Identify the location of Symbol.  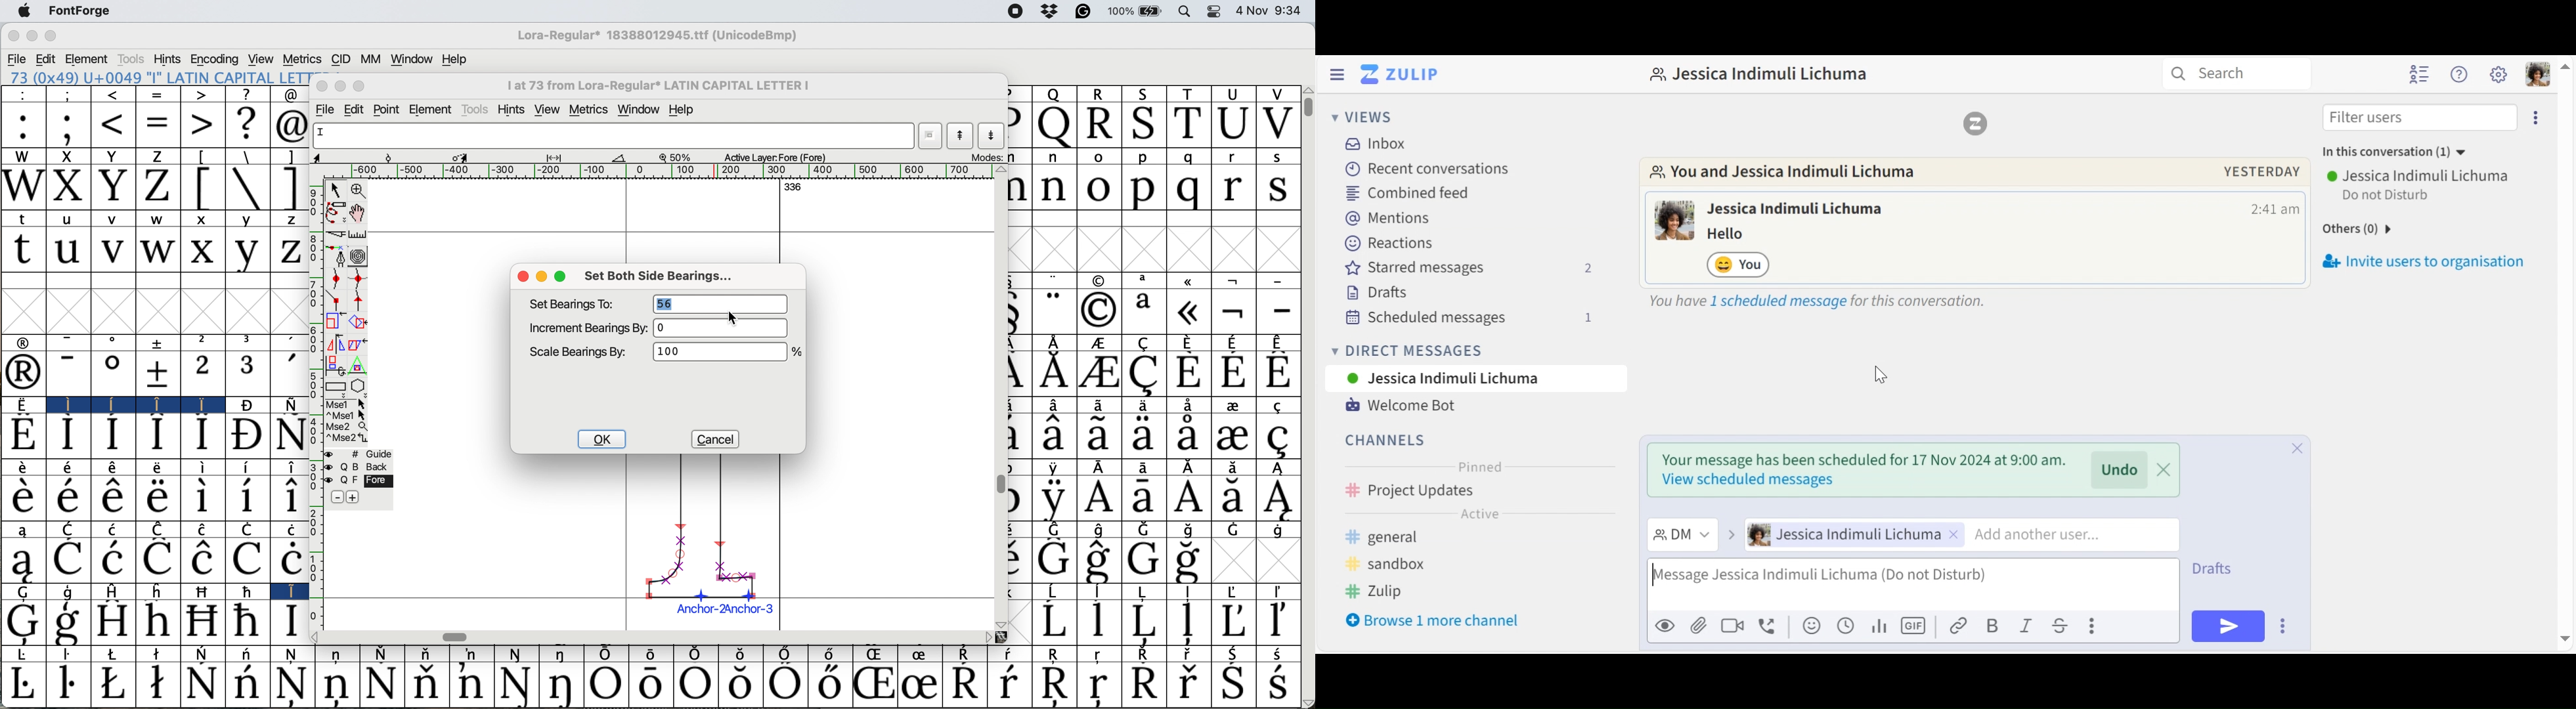
(1145, 655).